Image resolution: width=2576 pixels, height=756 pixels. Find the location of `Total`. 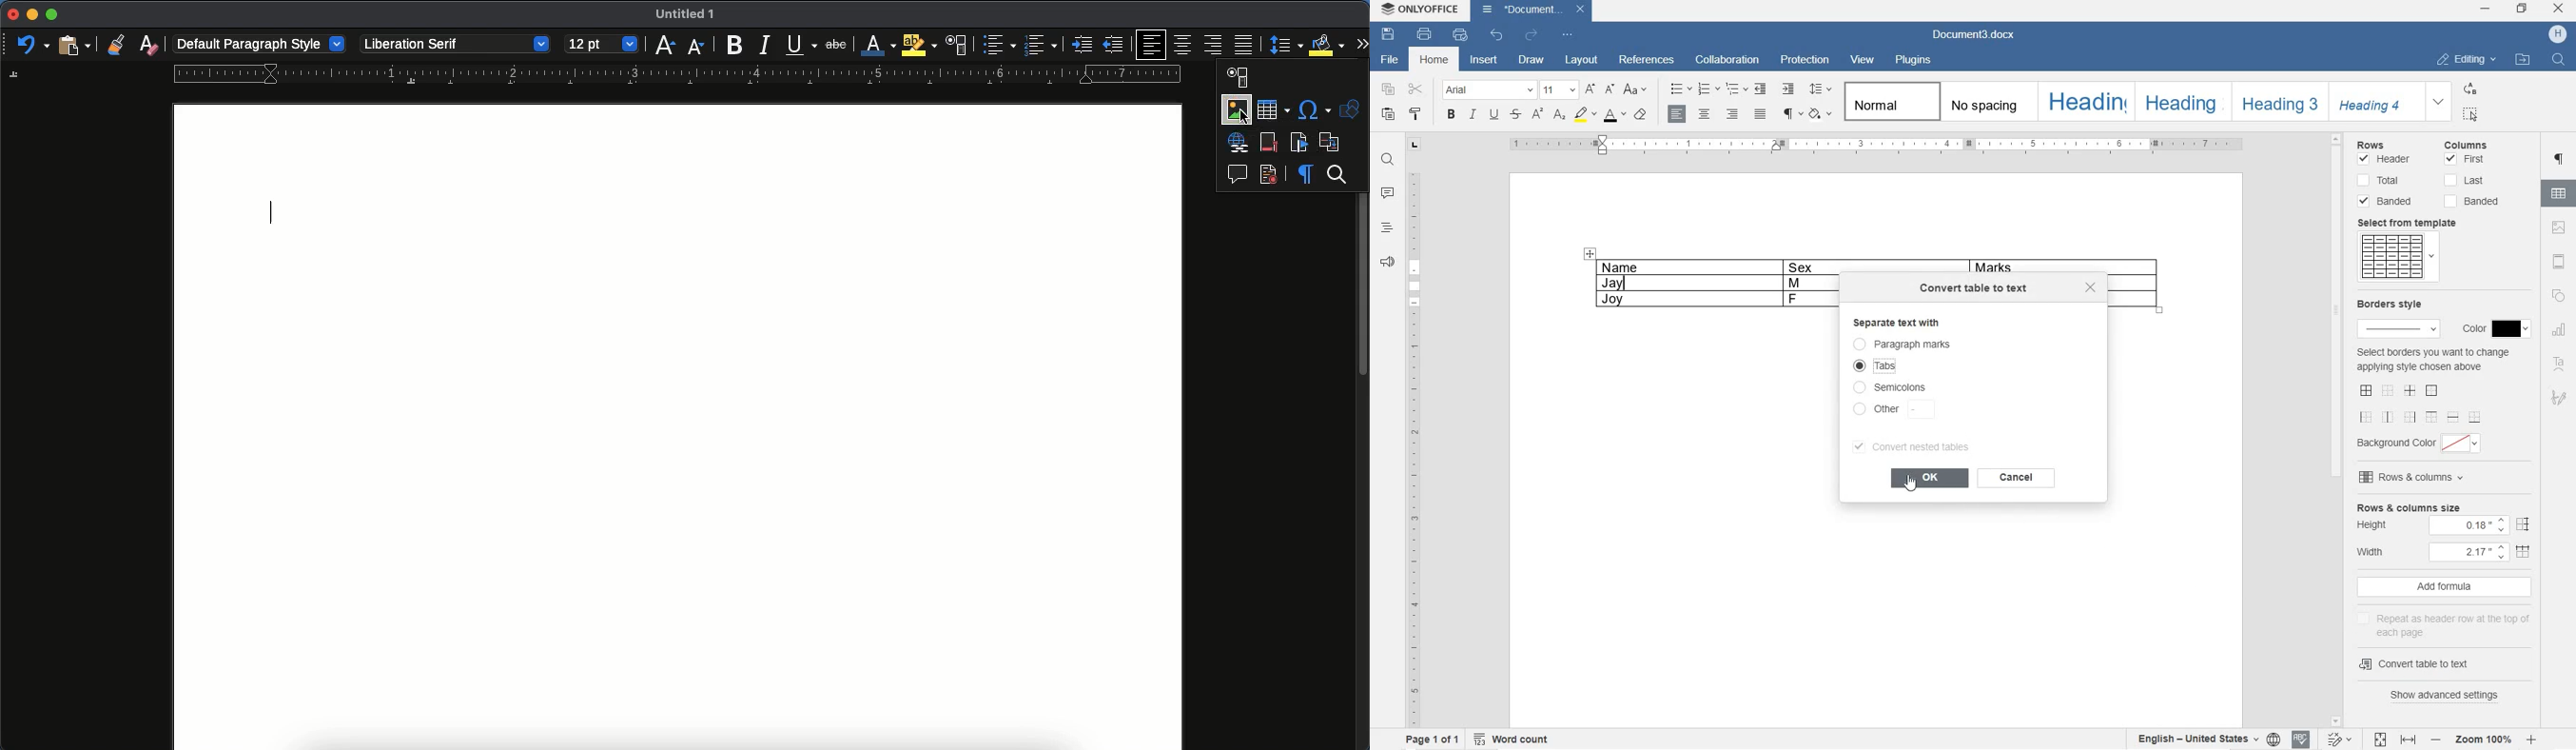

Total is located at coordinates (2379, 179).